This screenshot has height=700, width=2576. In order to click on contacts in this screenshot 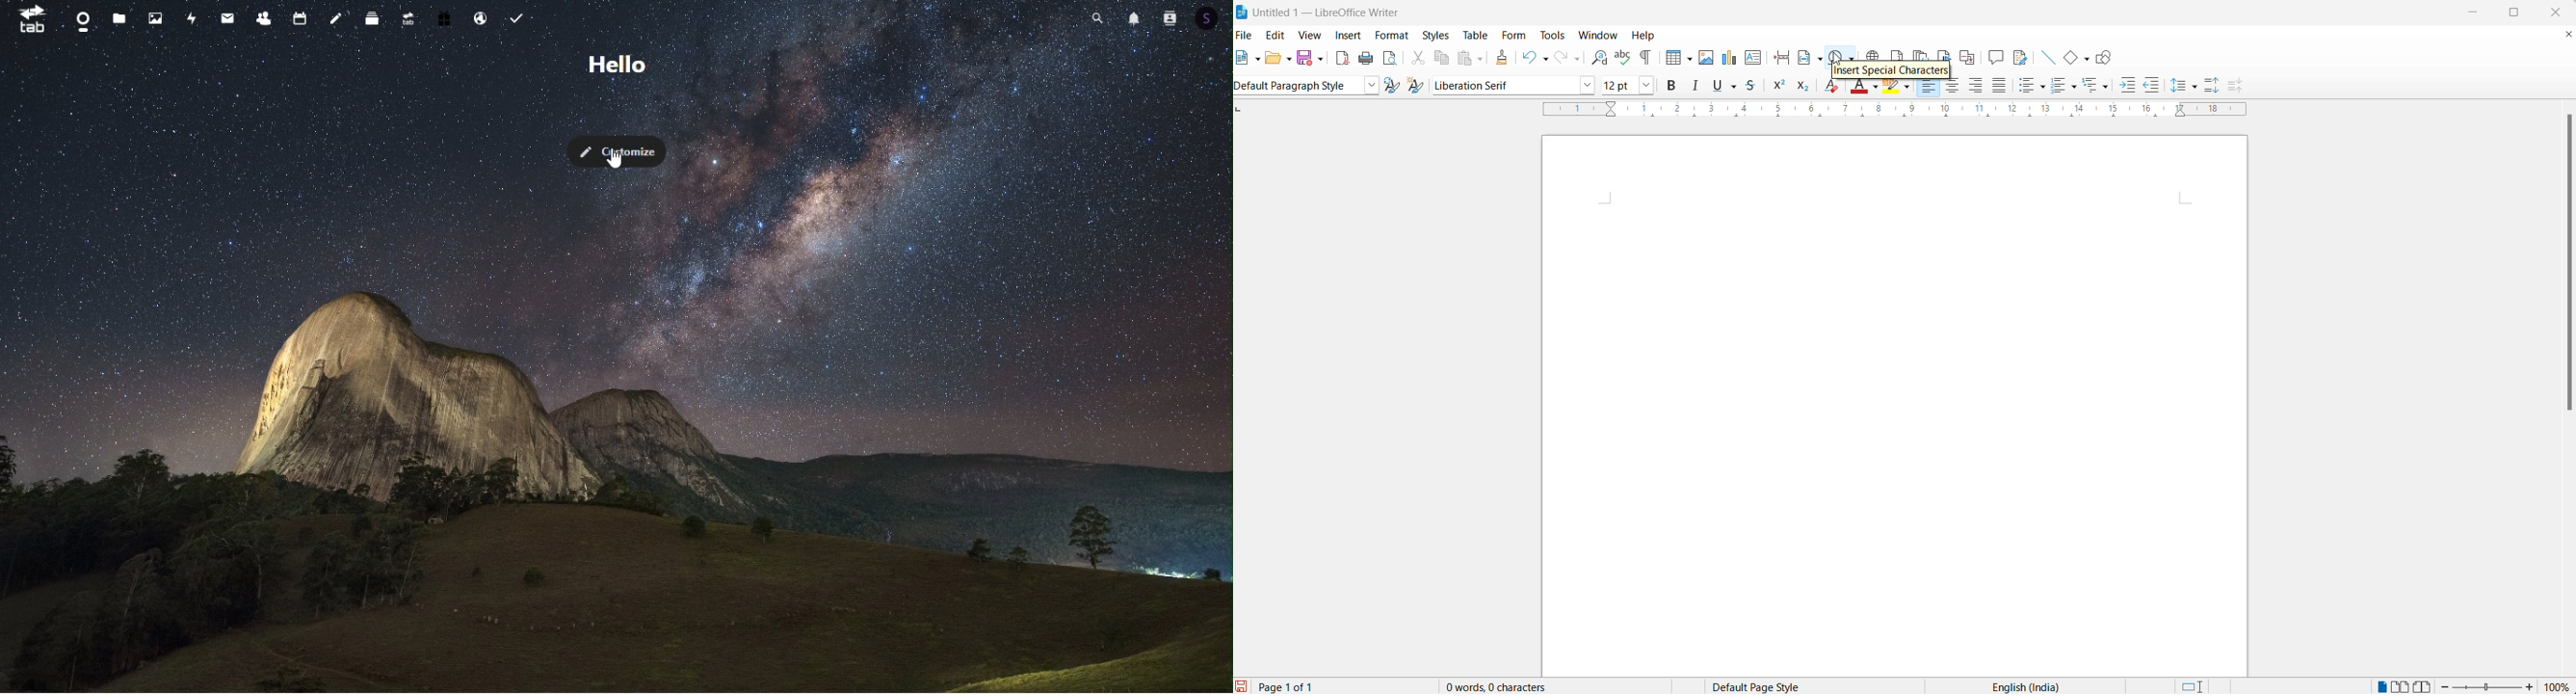, I will do `click(264, 17)`.